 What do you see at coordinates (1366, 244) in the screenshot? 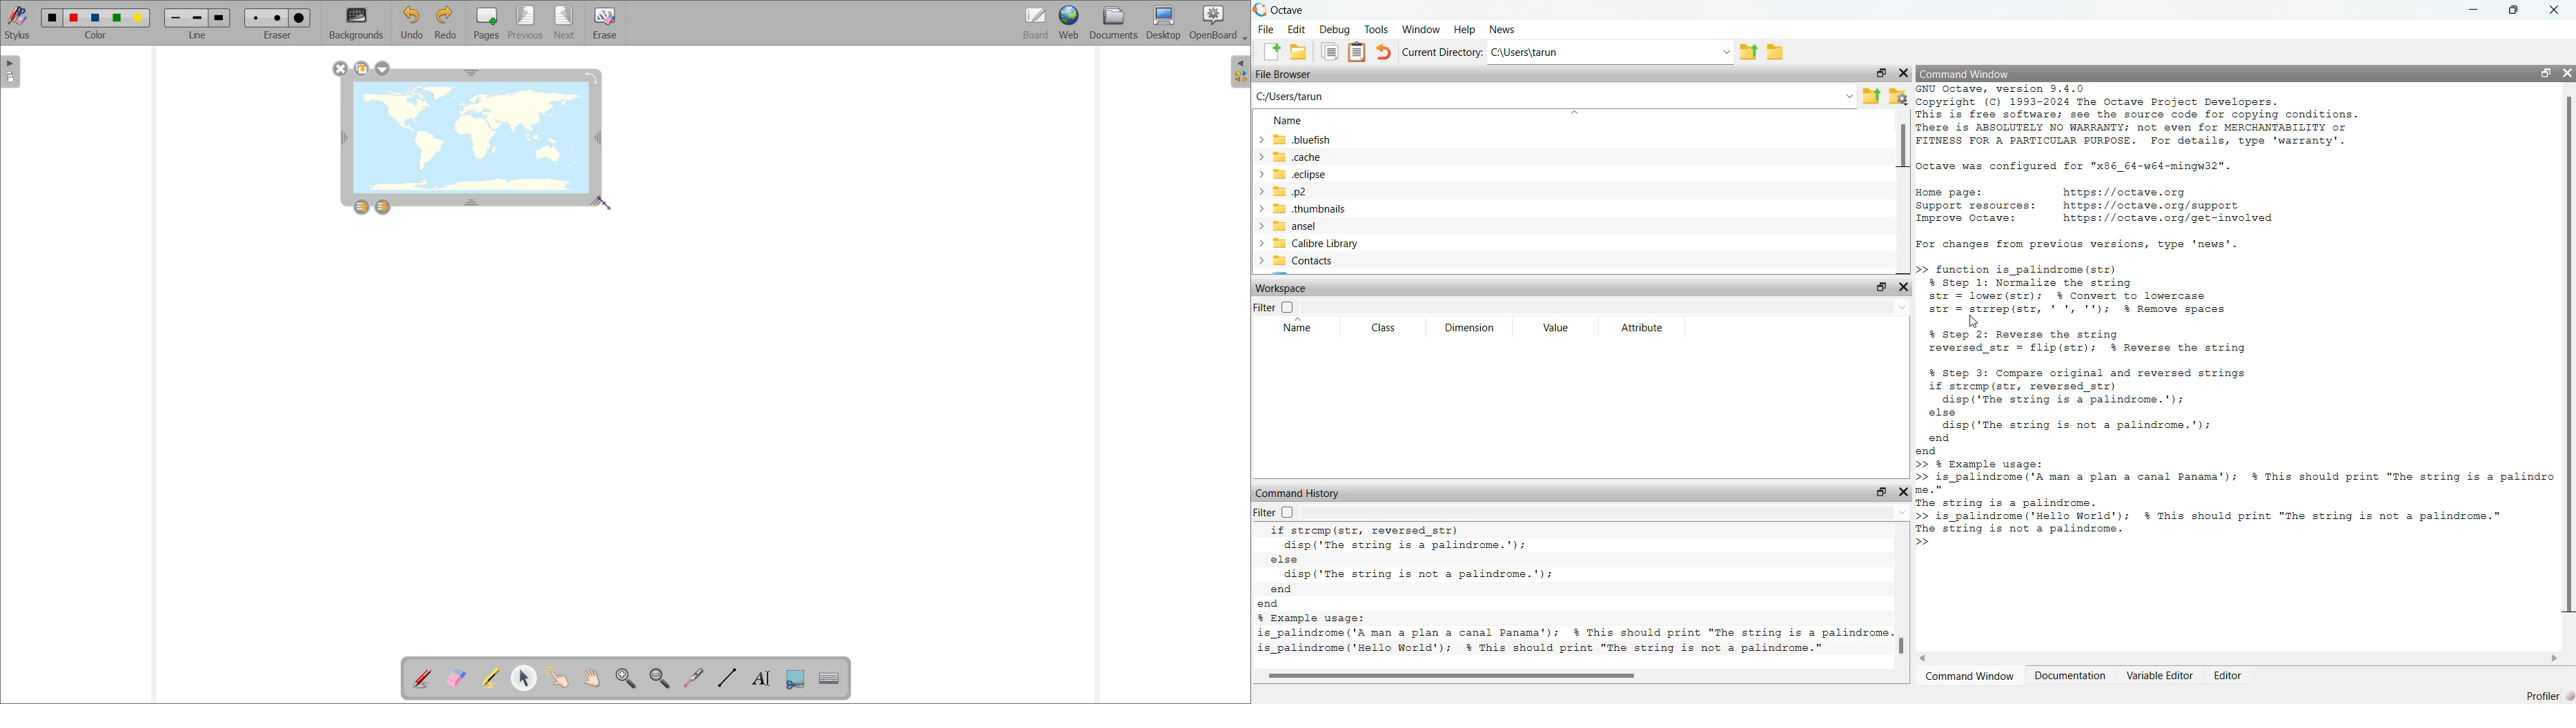
I see `calibre library` at bounding box center [1366, 244].